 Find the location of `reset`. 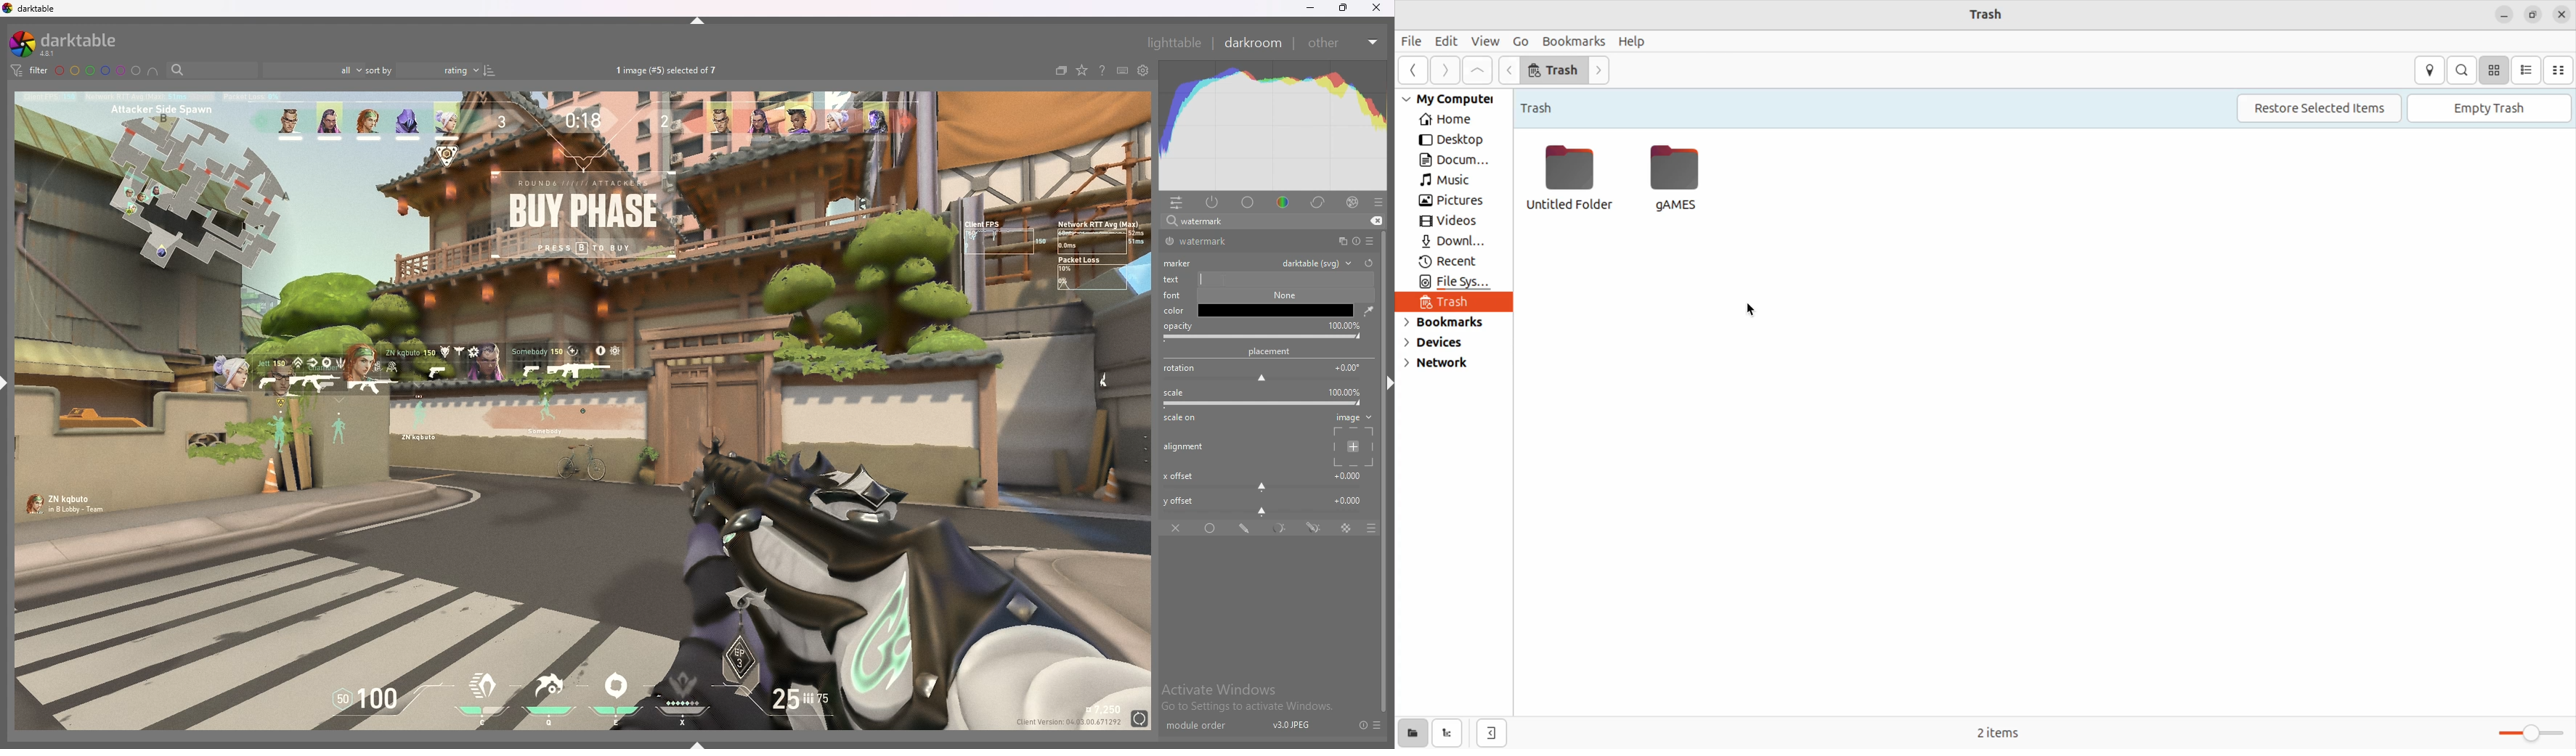

reset is located at coordinates (1355, 242).